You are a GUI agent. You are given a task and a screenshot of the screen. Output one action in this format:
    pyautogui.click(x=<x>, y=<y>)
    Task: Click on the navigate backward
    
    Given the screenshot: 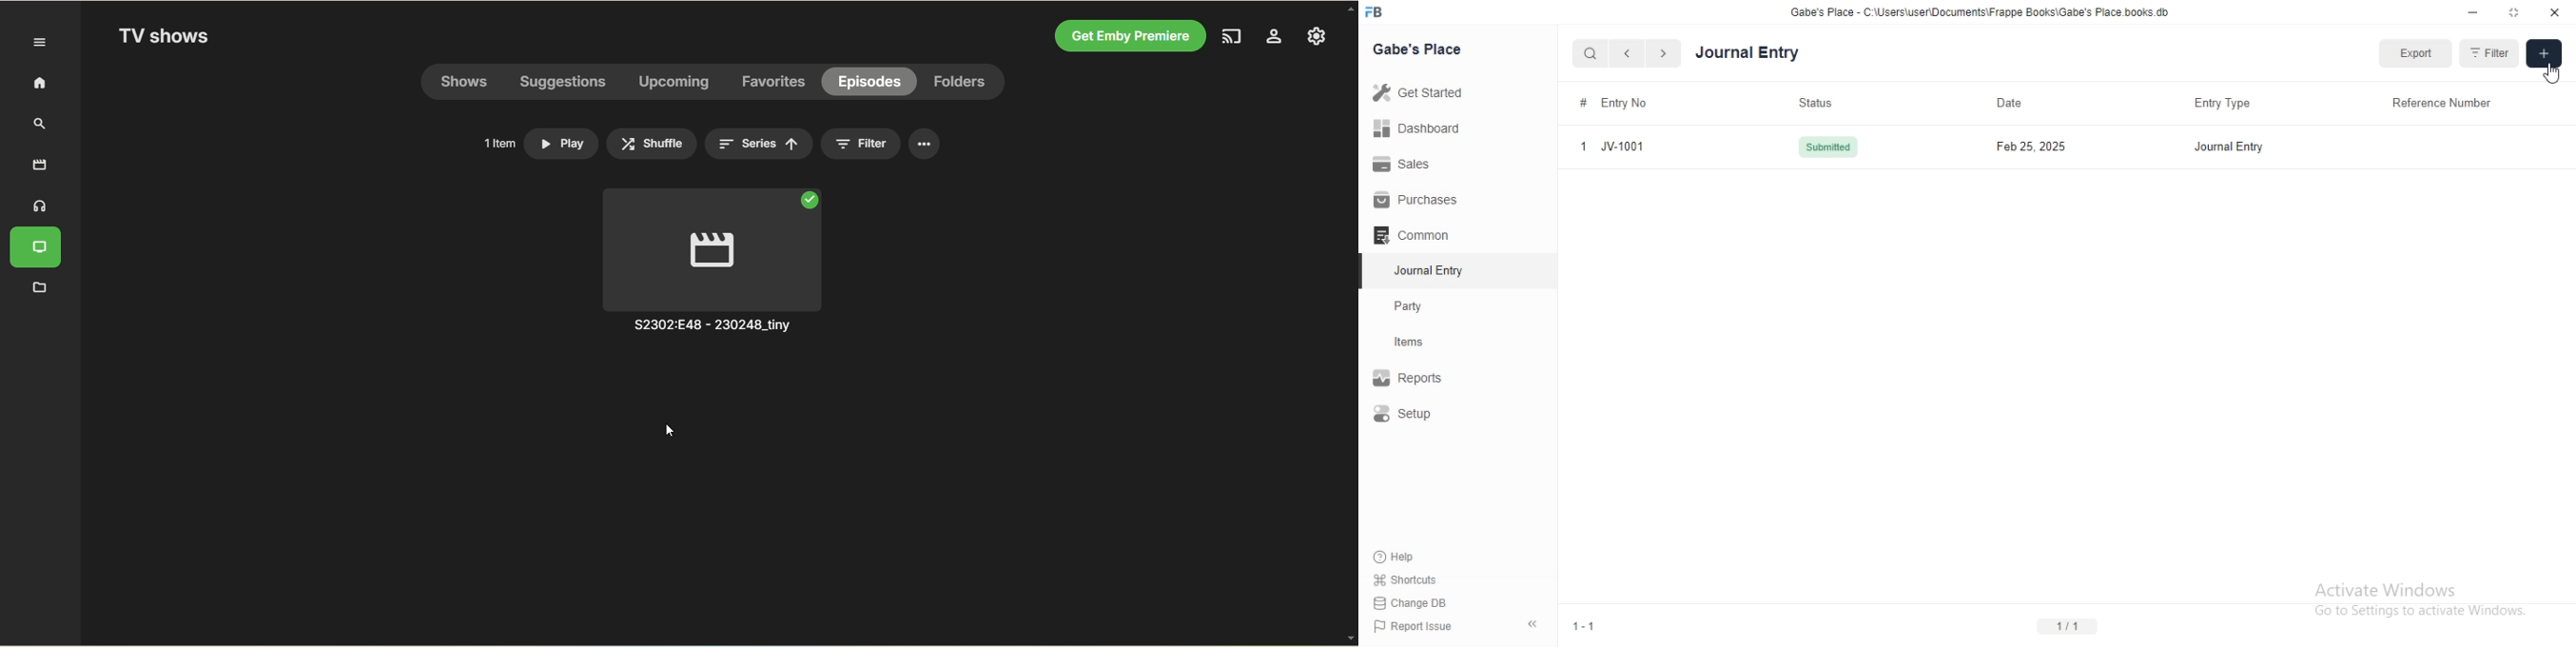 What is the action you would take?
    pyautogui.click(x=1630, y=53)
    